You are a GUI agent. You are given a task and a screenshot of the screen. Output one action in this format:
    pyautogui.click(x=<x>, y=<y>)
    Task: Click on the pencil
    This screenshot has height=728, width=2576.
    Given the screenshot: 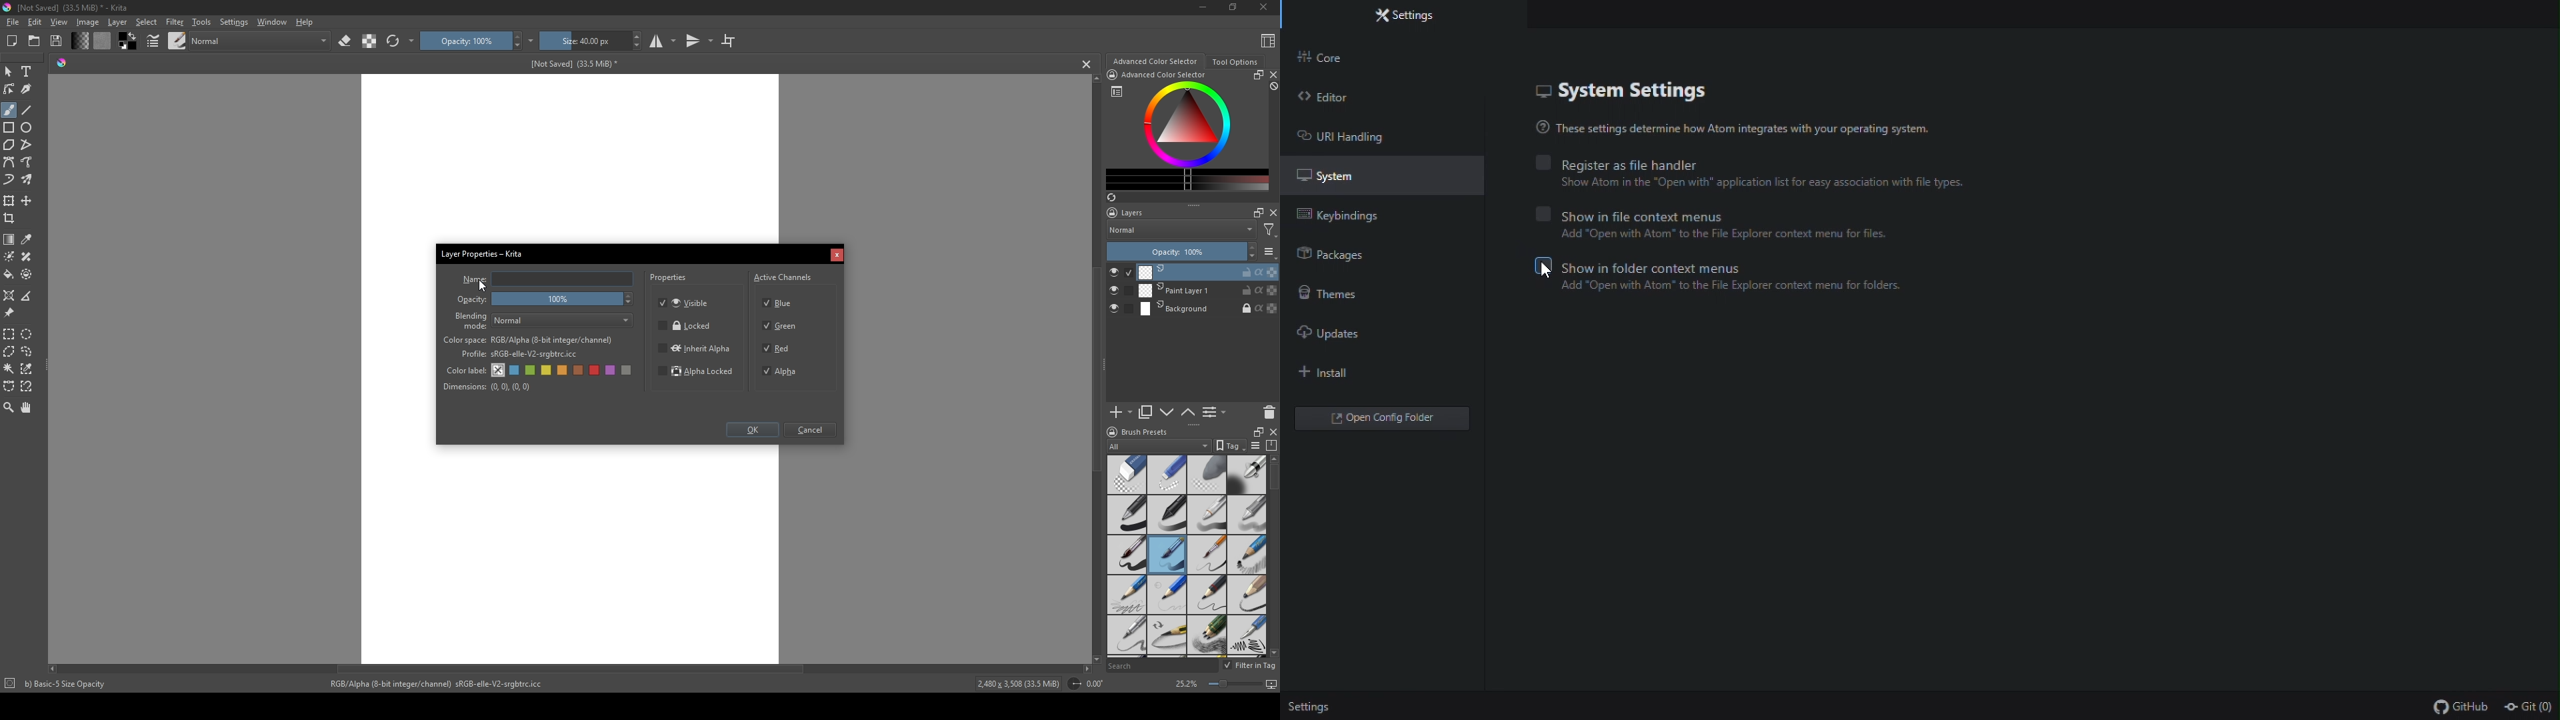 What is the action you would take?
    pyautogui.click(x=1247, y=594)
    